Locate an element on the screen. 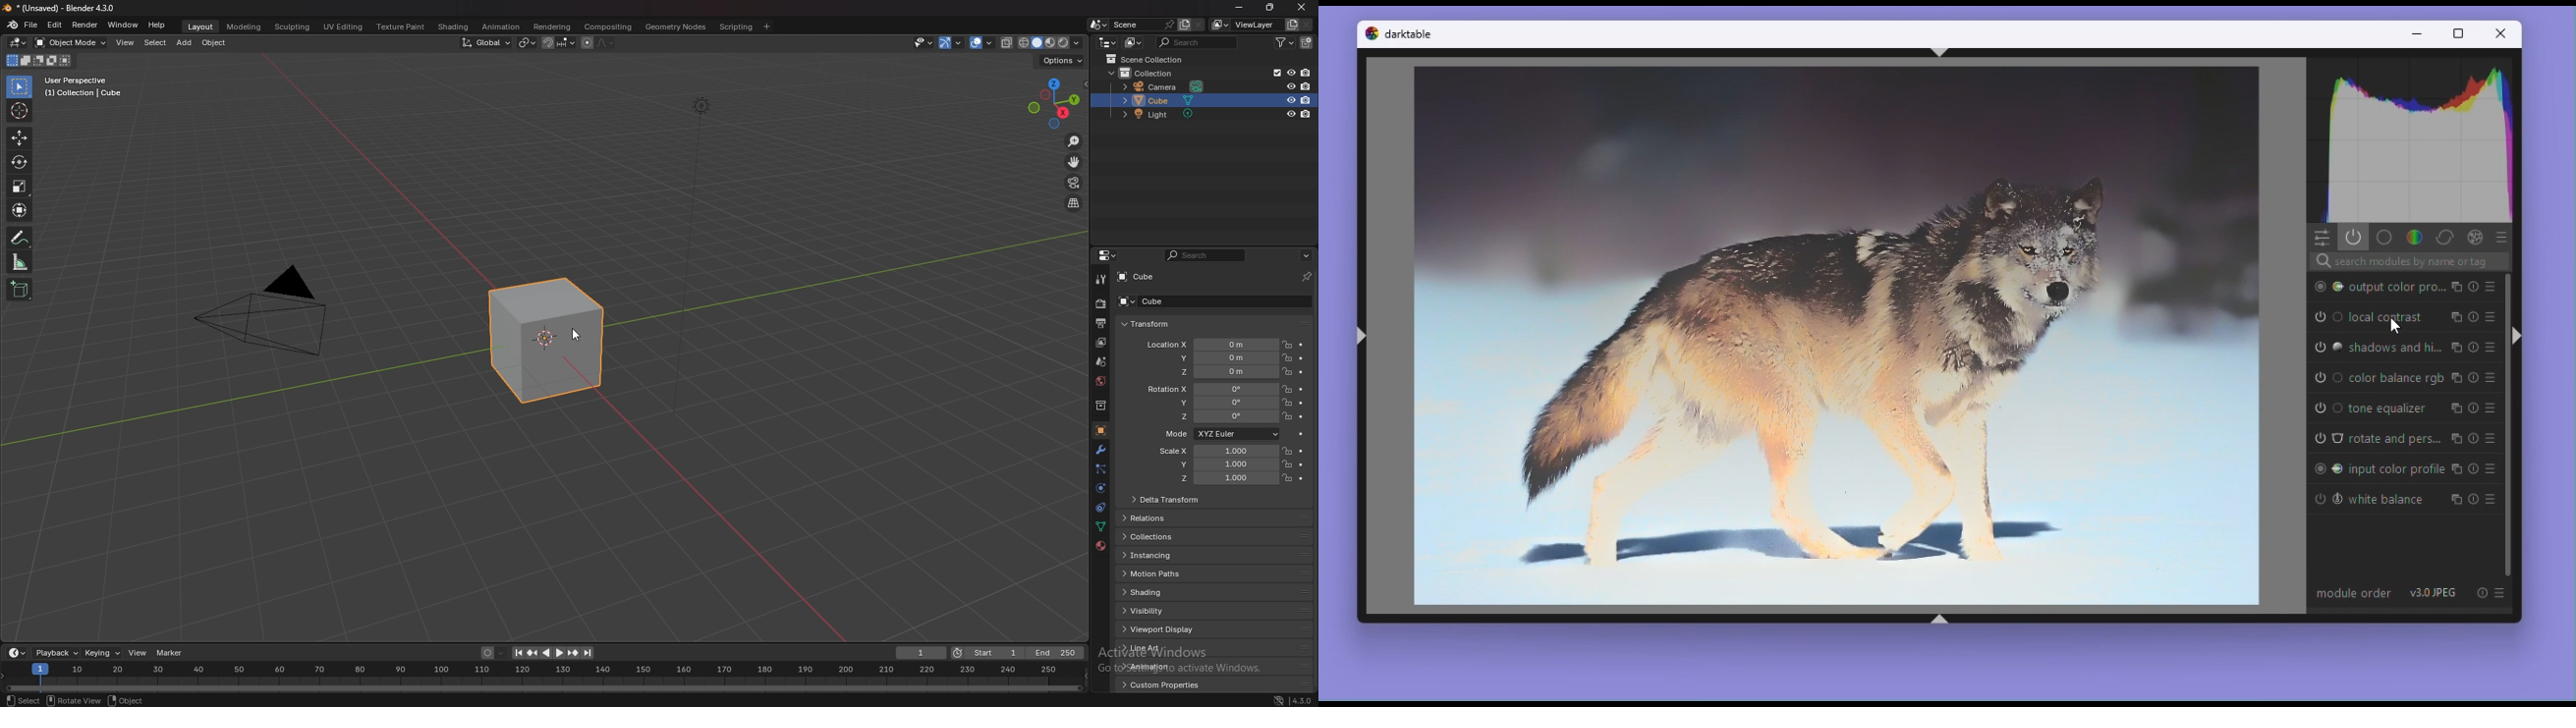 This screenshot has width=2576, height=728. camera view is located at coordinates (1075, 183).